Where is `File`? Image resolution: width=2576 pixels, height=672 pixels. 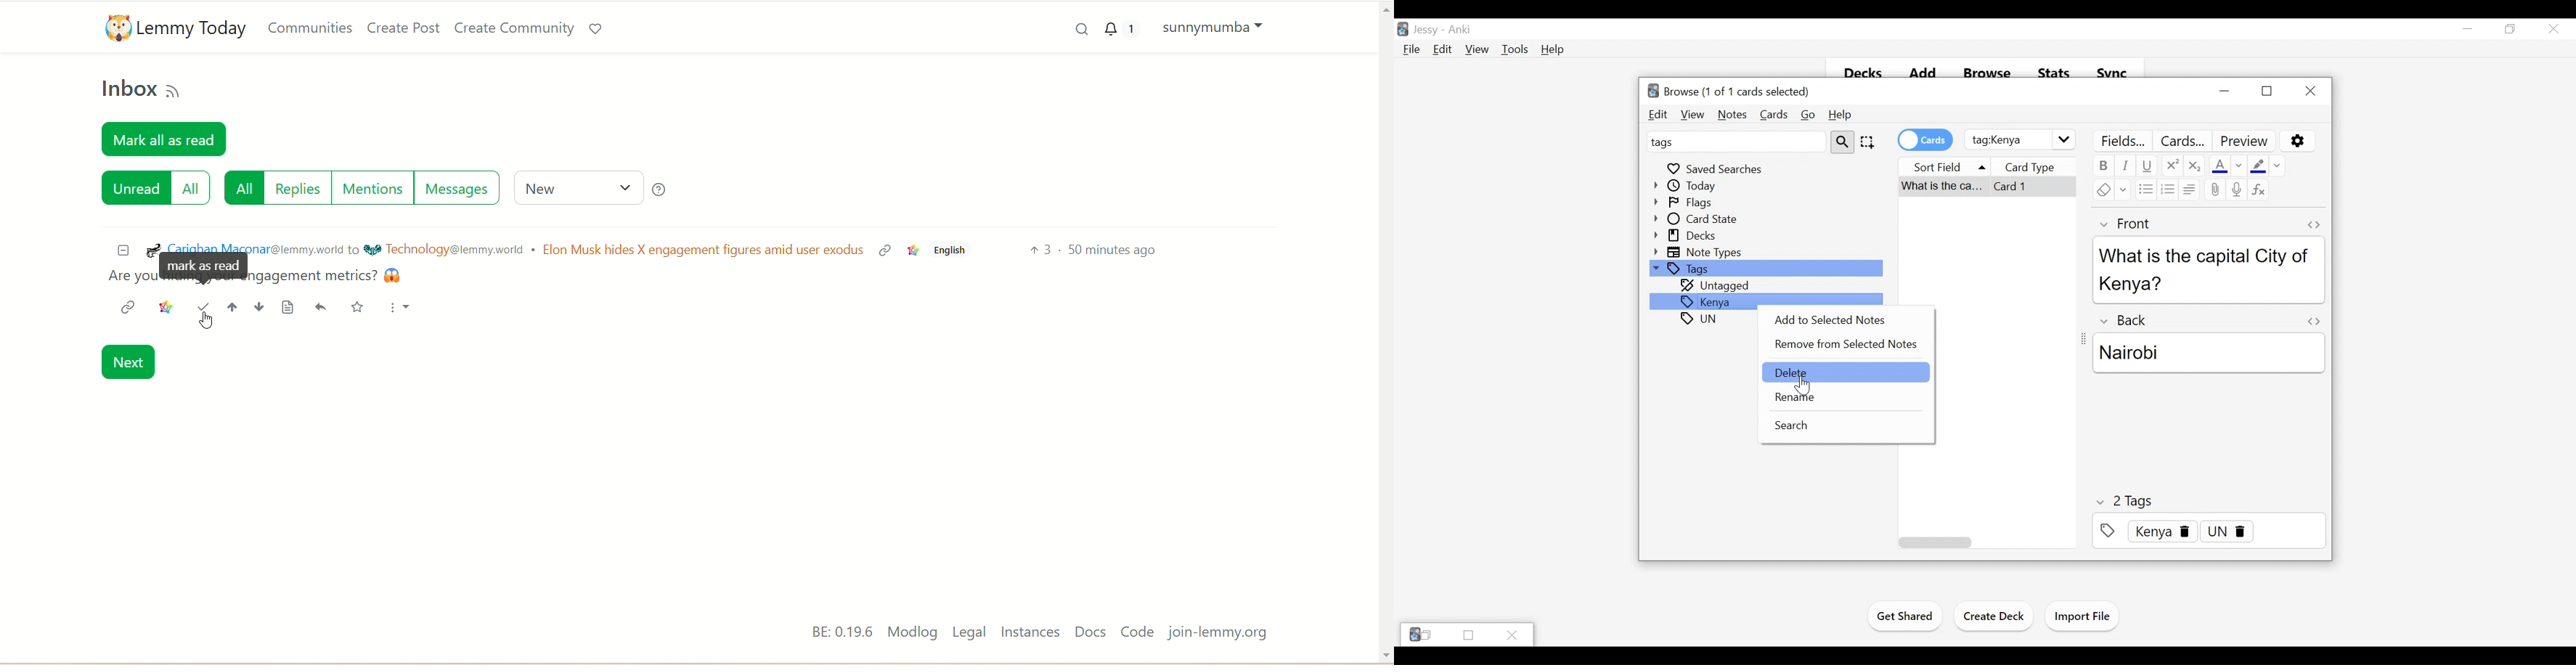
File is located at coordinates (1409, 50).